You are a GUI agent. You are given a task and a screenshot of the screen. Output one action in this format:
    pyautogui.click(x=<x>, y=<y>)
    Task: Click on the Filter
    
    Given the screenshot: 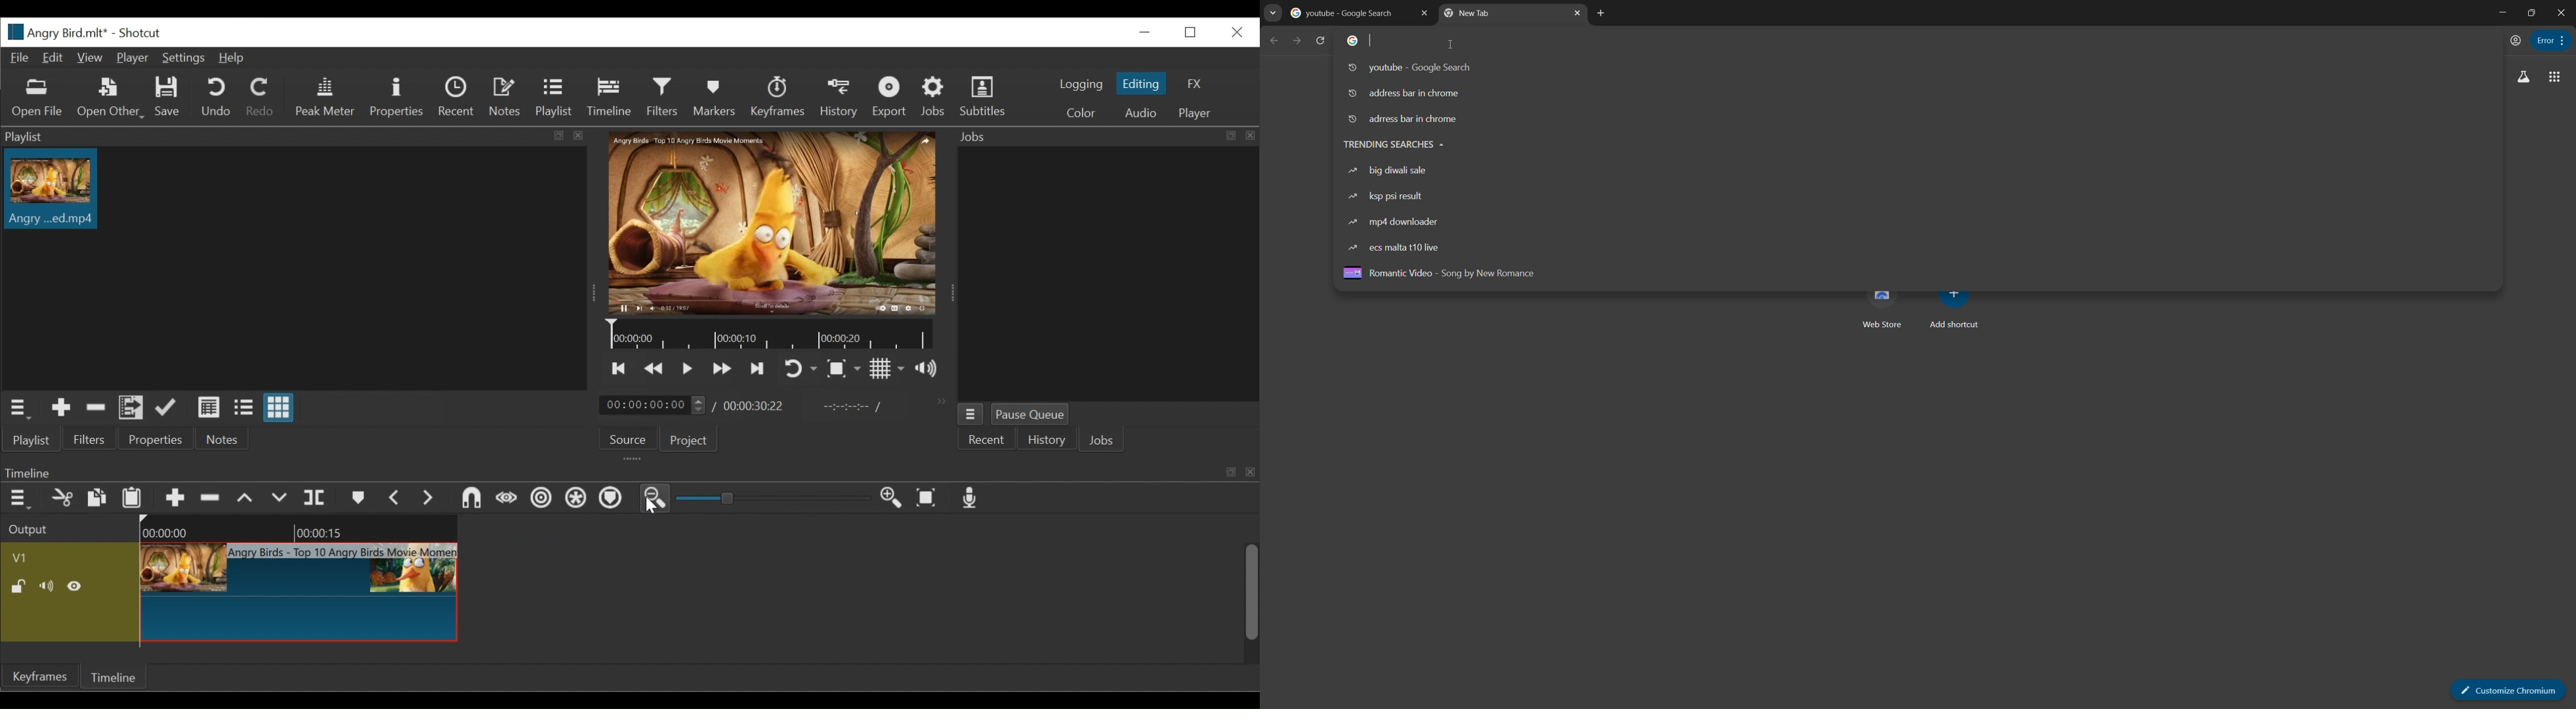 What is the action you would take?
    pyautogui.click(x=662, y=97)
    